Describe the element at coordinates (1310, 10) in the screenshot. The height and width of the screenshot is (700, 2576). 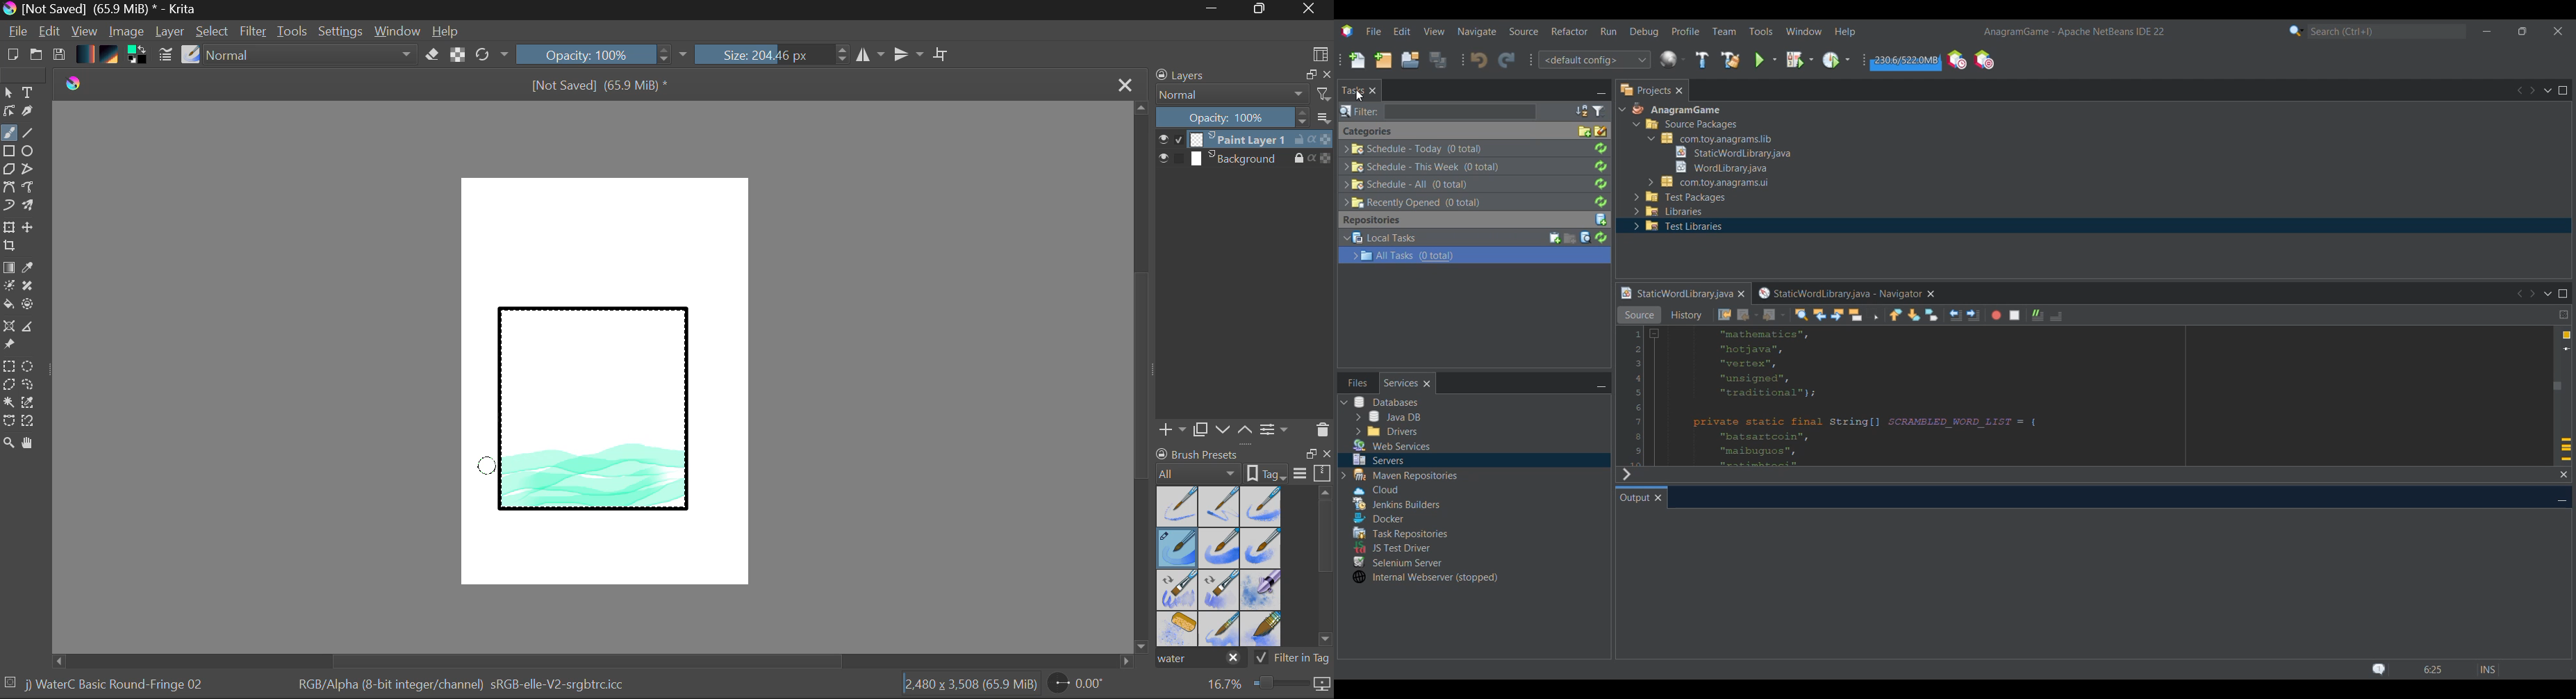
I see `Close` at that location.